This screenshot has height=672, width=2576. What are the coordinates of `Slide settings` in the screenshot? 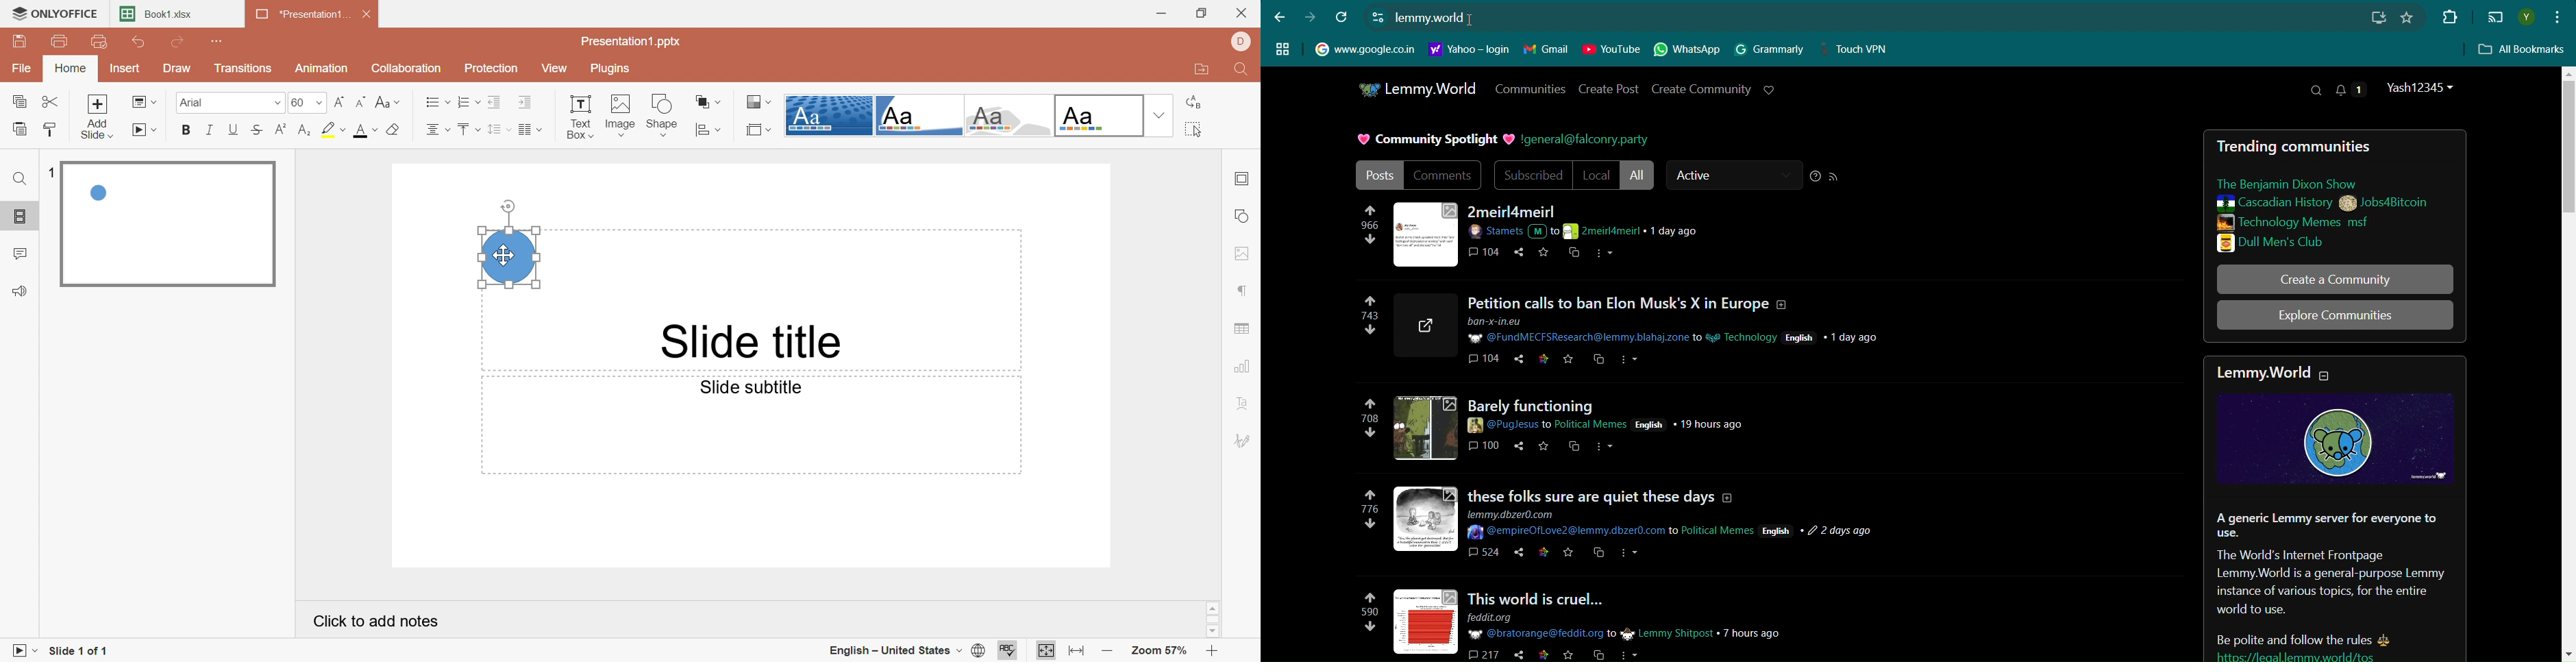 It's located at (1240, 180).